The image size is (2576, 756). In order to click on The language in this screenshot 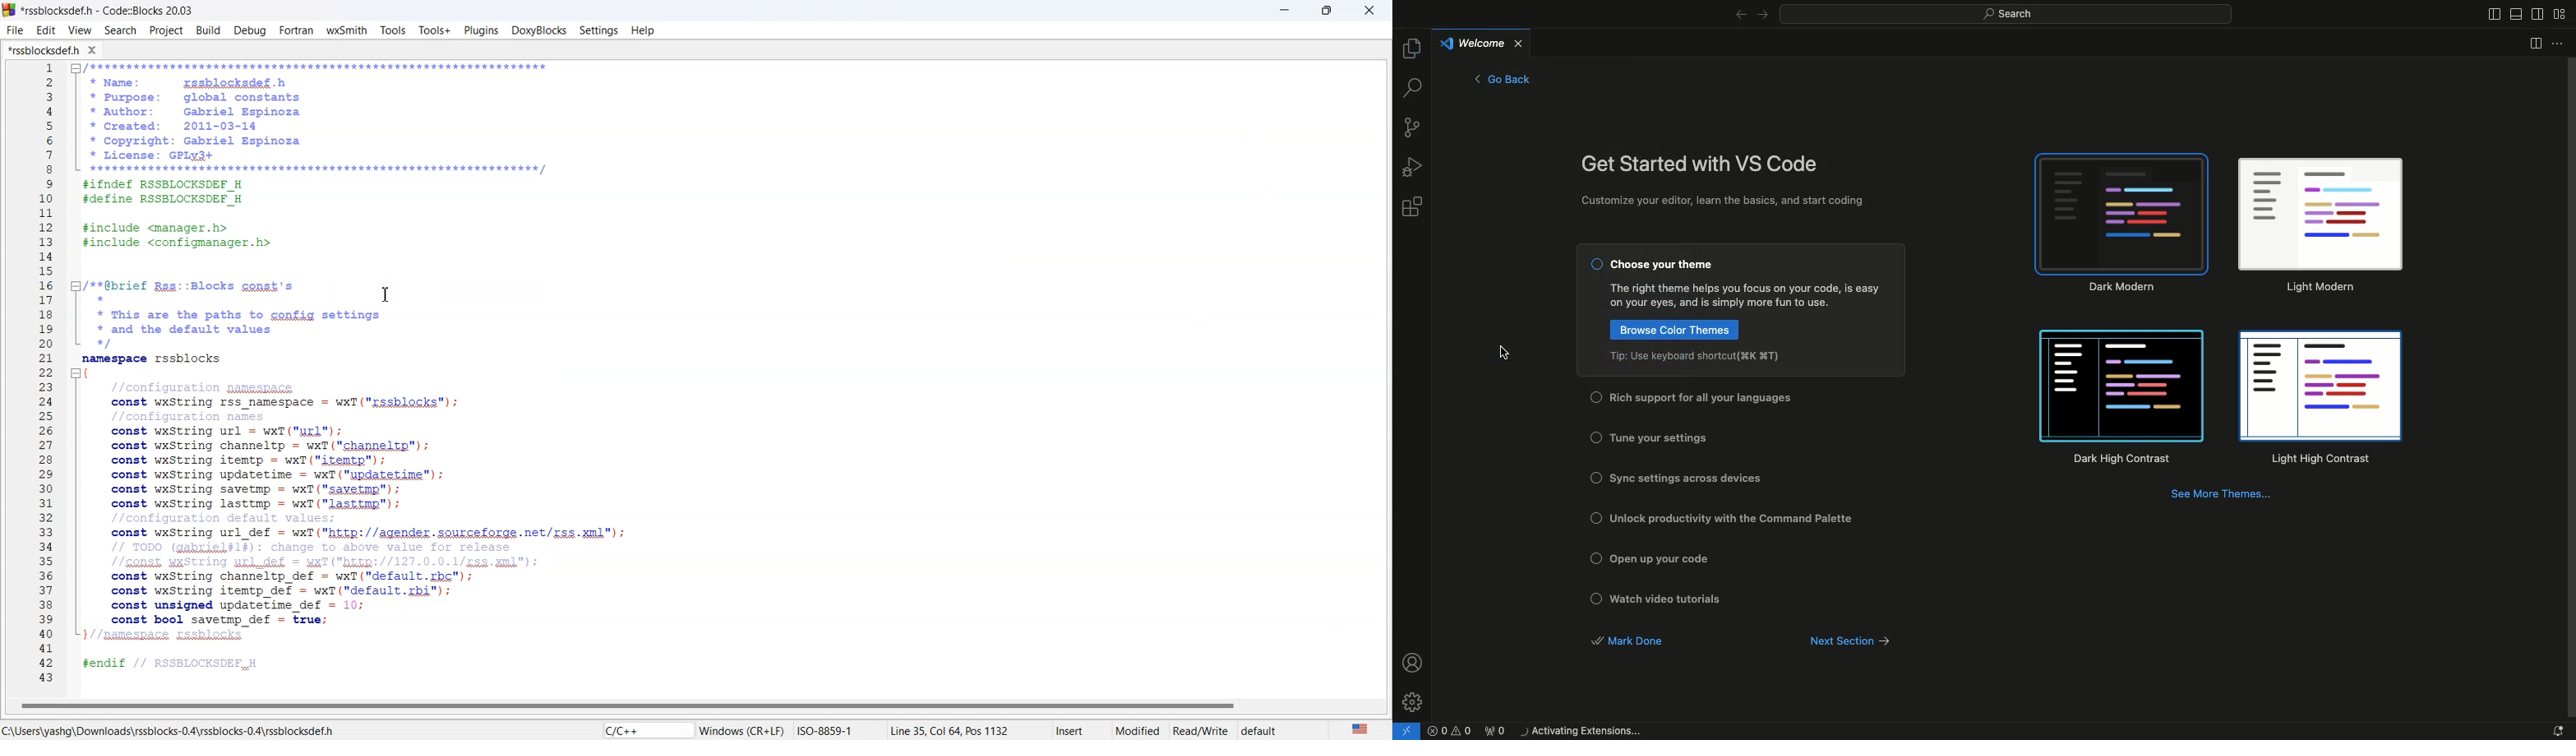, I will do `click(1359, 728)`.